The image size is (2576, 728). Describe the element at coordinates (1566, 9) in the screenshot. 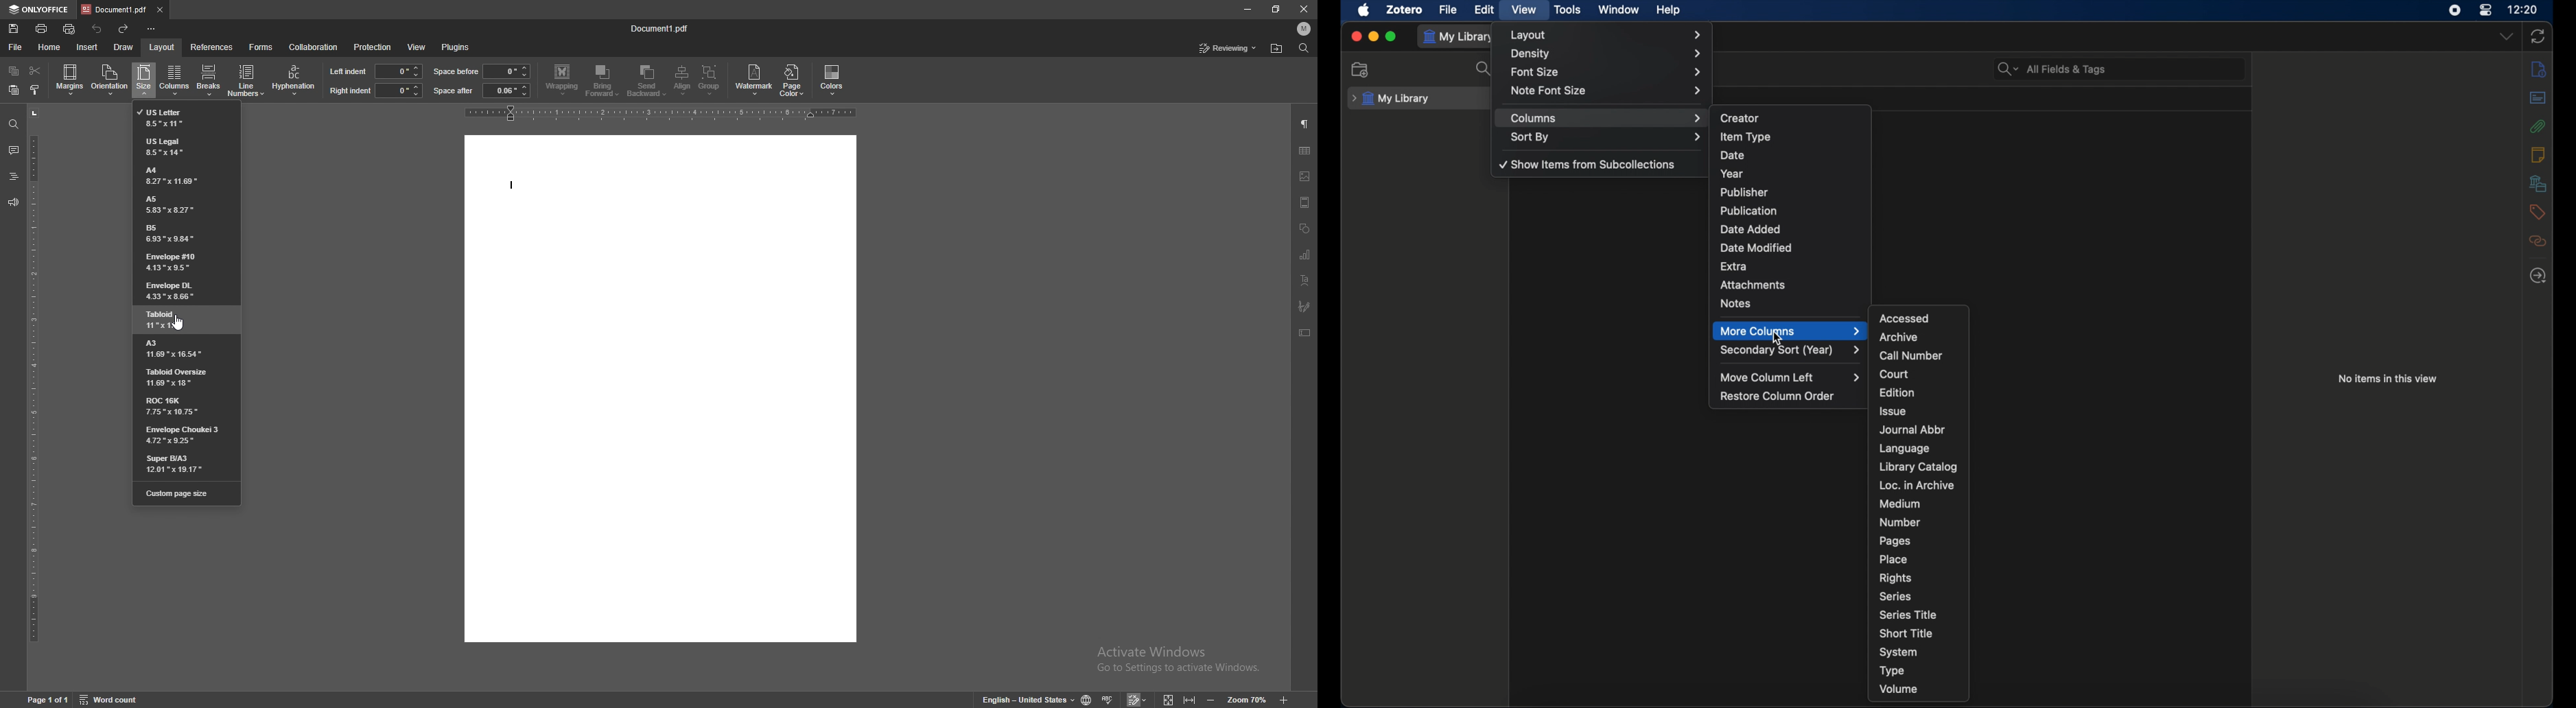

I see `tools` at that location.